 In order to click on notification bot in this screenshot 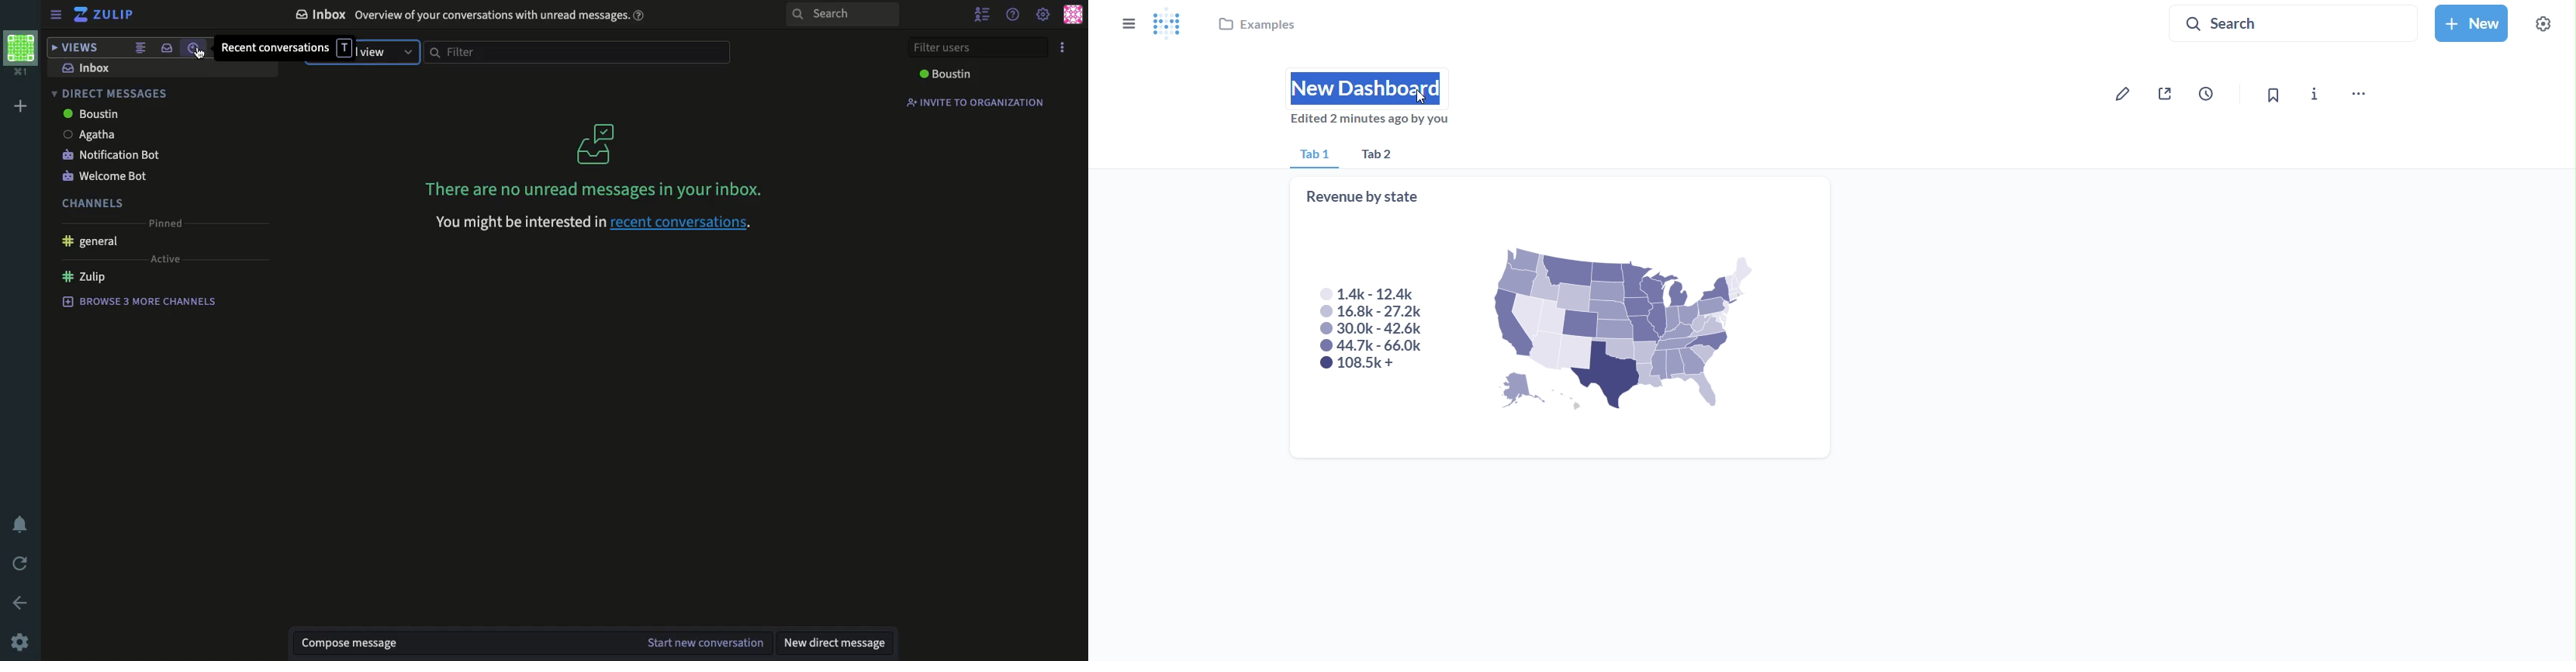, I will do `click(109, 156)`.